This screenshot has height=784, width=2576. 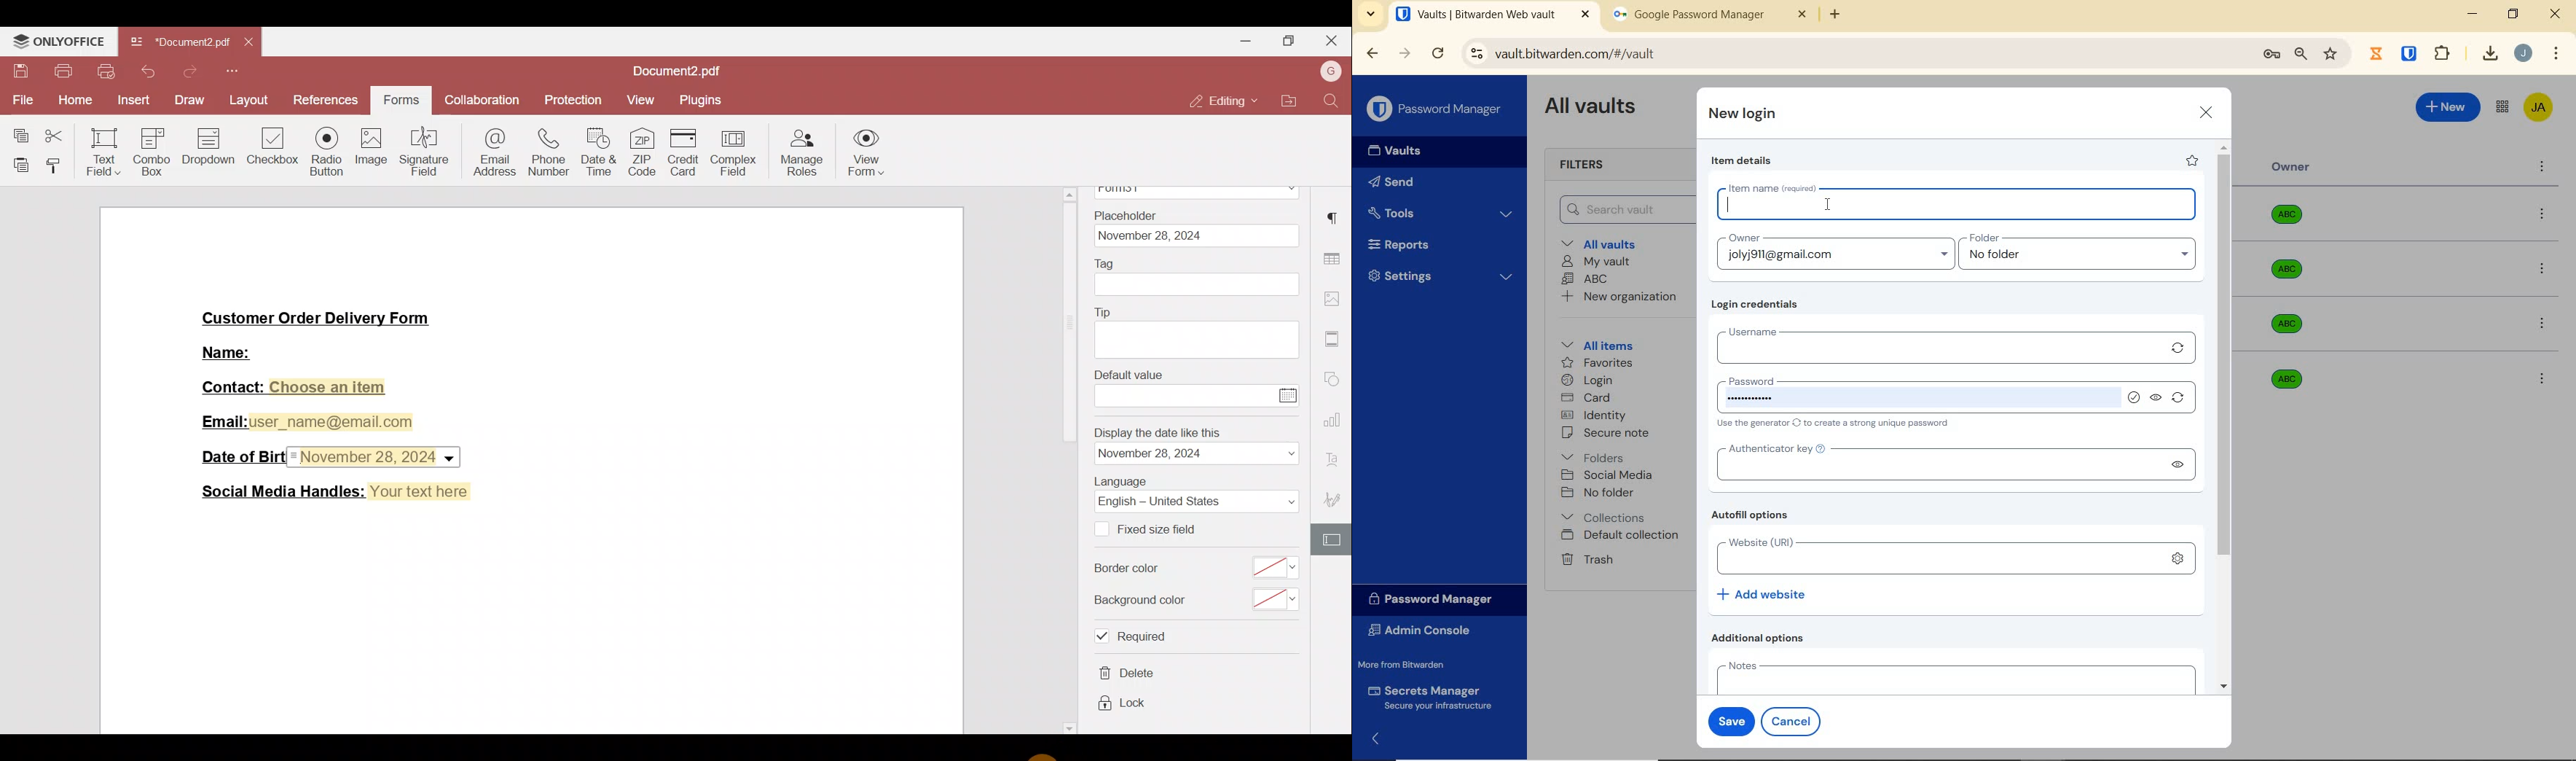 I want to click on Plugins, so click(x=706, y=99).